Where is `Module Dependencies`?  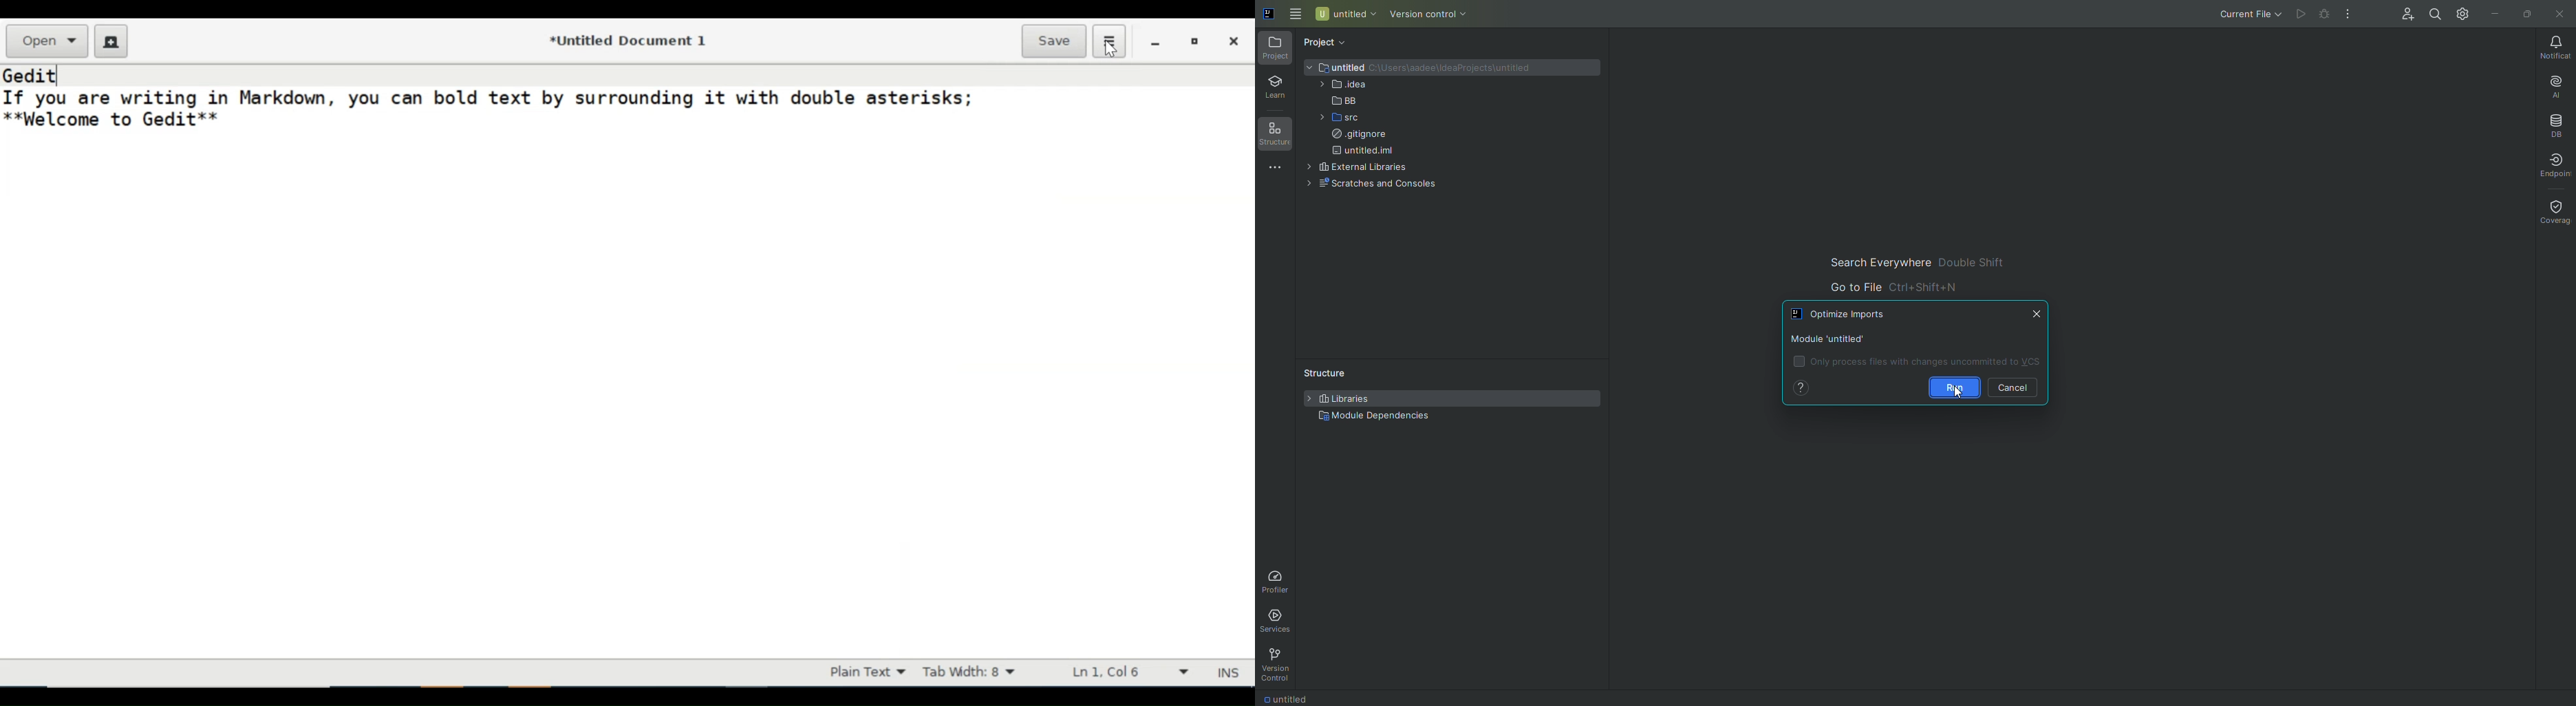
Module Dependencies is located at coordinates (1375, 417).